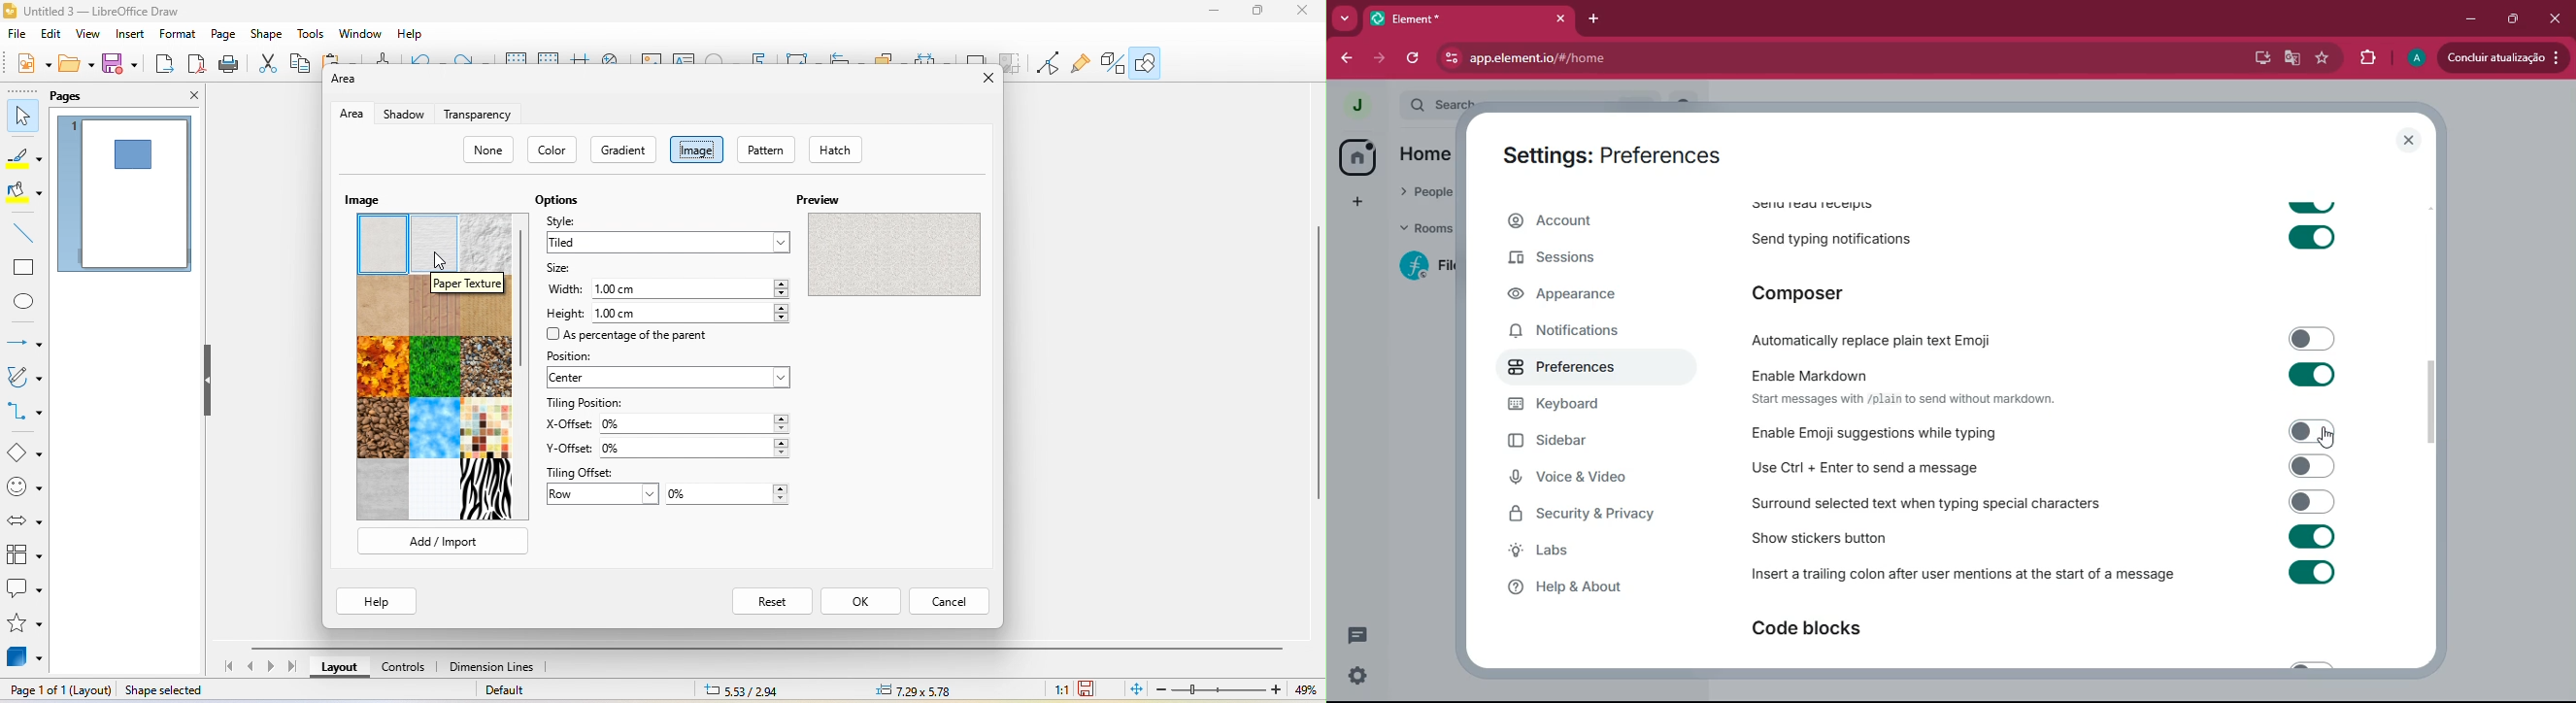 The height and width of the screenshot is (728, 2576). I want to click on layout, so click(339, 668).